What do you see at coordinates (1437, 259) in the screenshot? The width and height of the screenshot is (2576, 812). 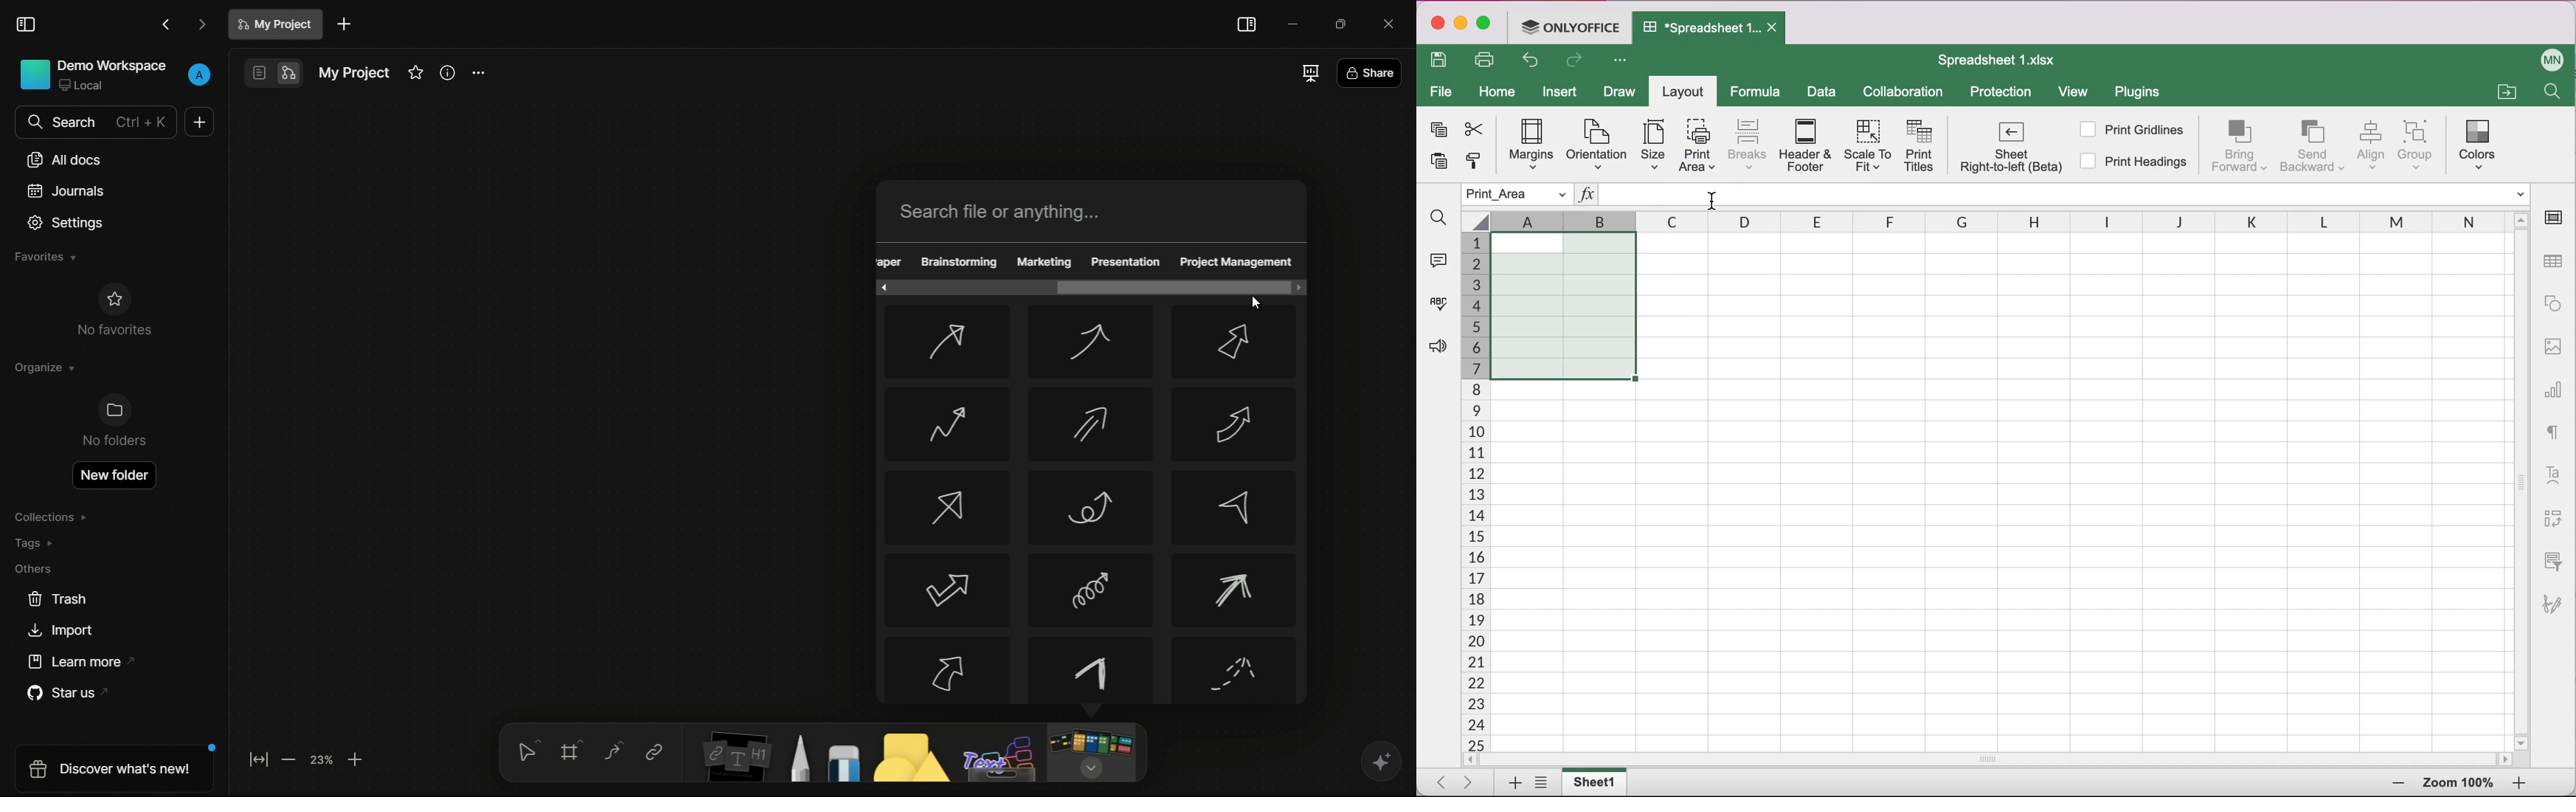 I see `comments` at bounding box center [1437, 259].